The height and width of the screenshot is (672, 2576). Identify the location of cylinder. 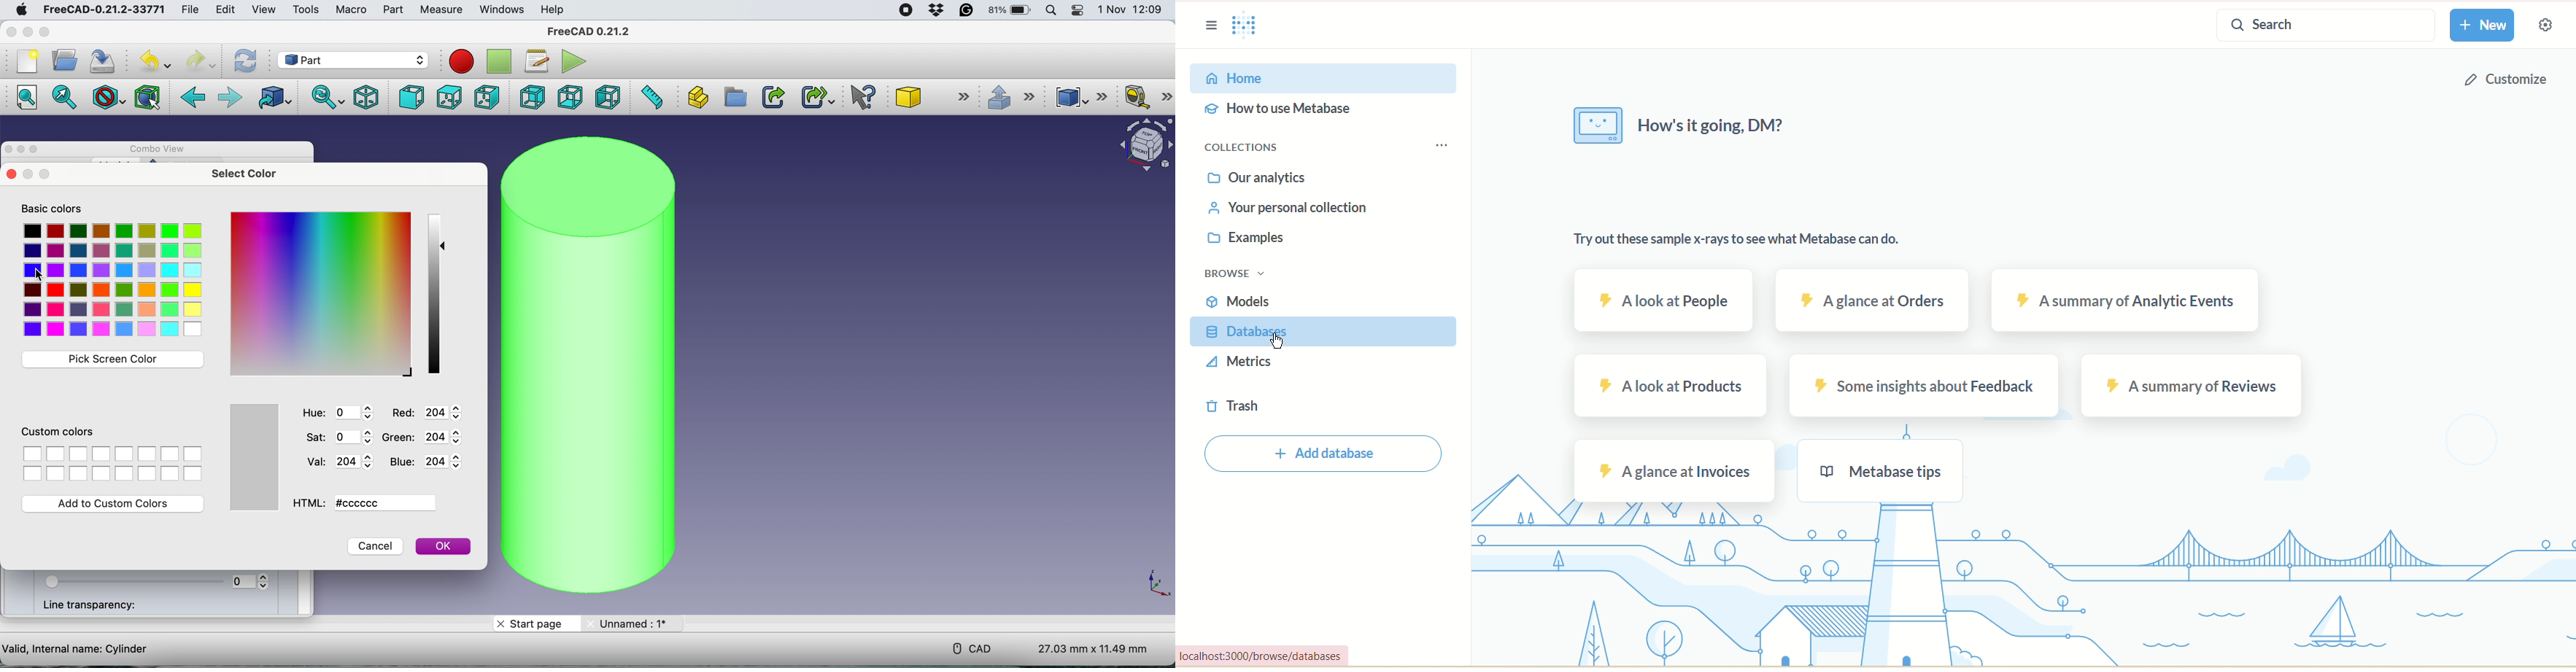
(583, 365).